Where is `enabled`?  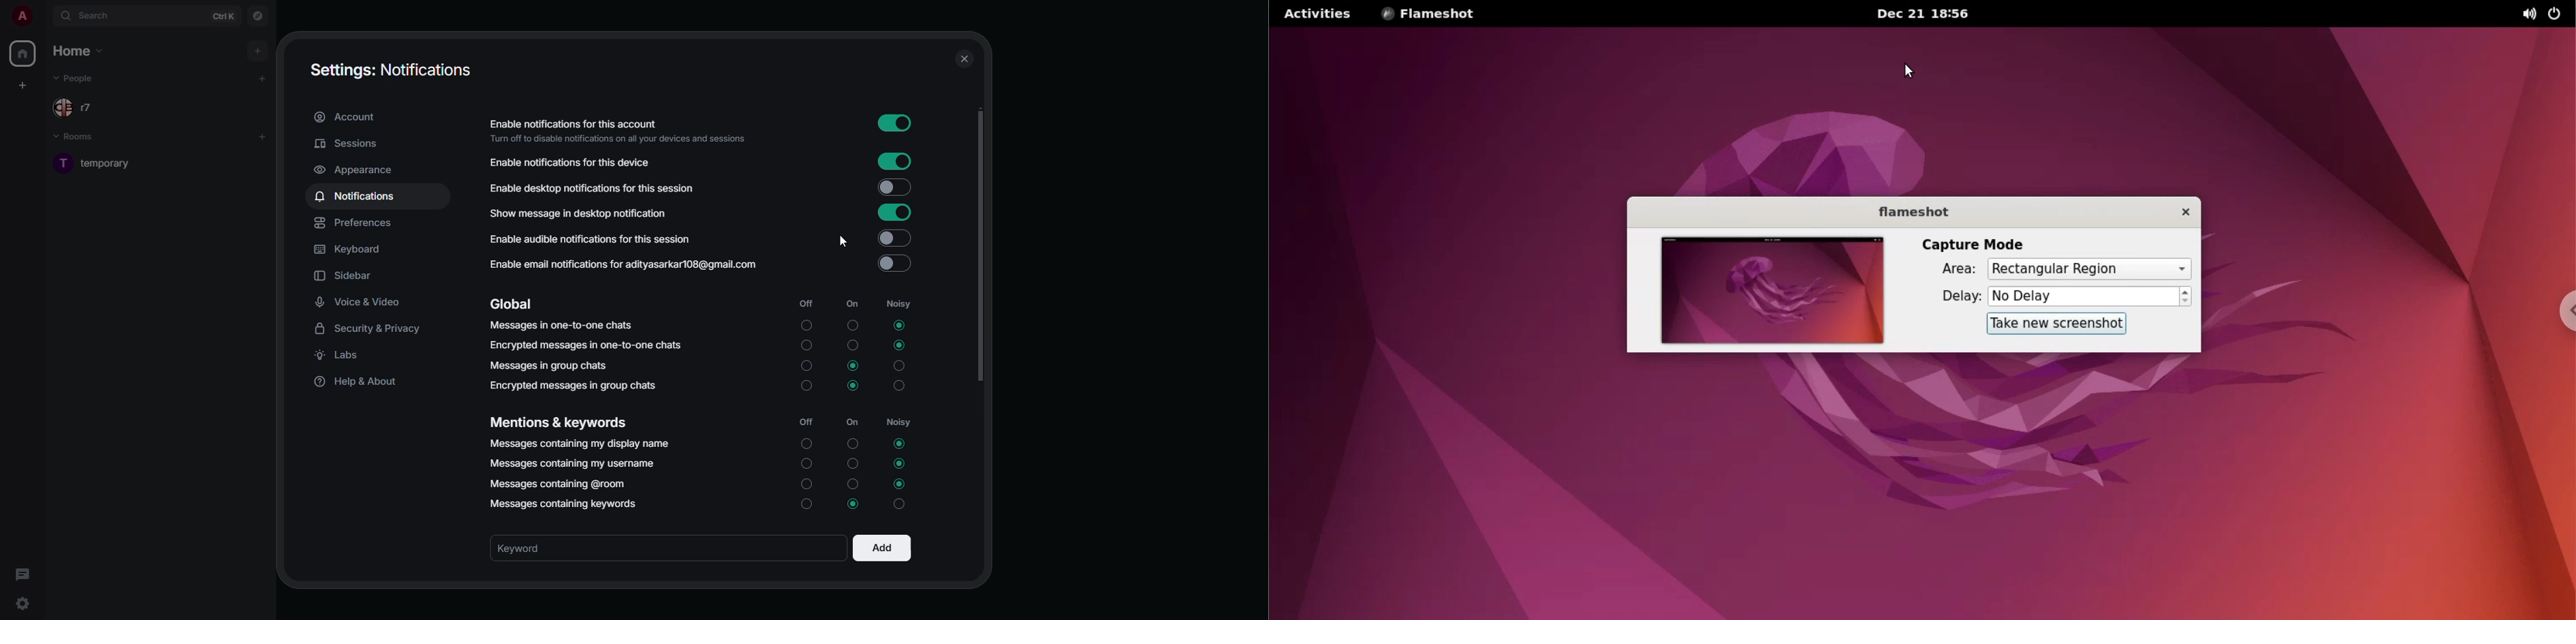 enabled is located at coordinates (898, 124).